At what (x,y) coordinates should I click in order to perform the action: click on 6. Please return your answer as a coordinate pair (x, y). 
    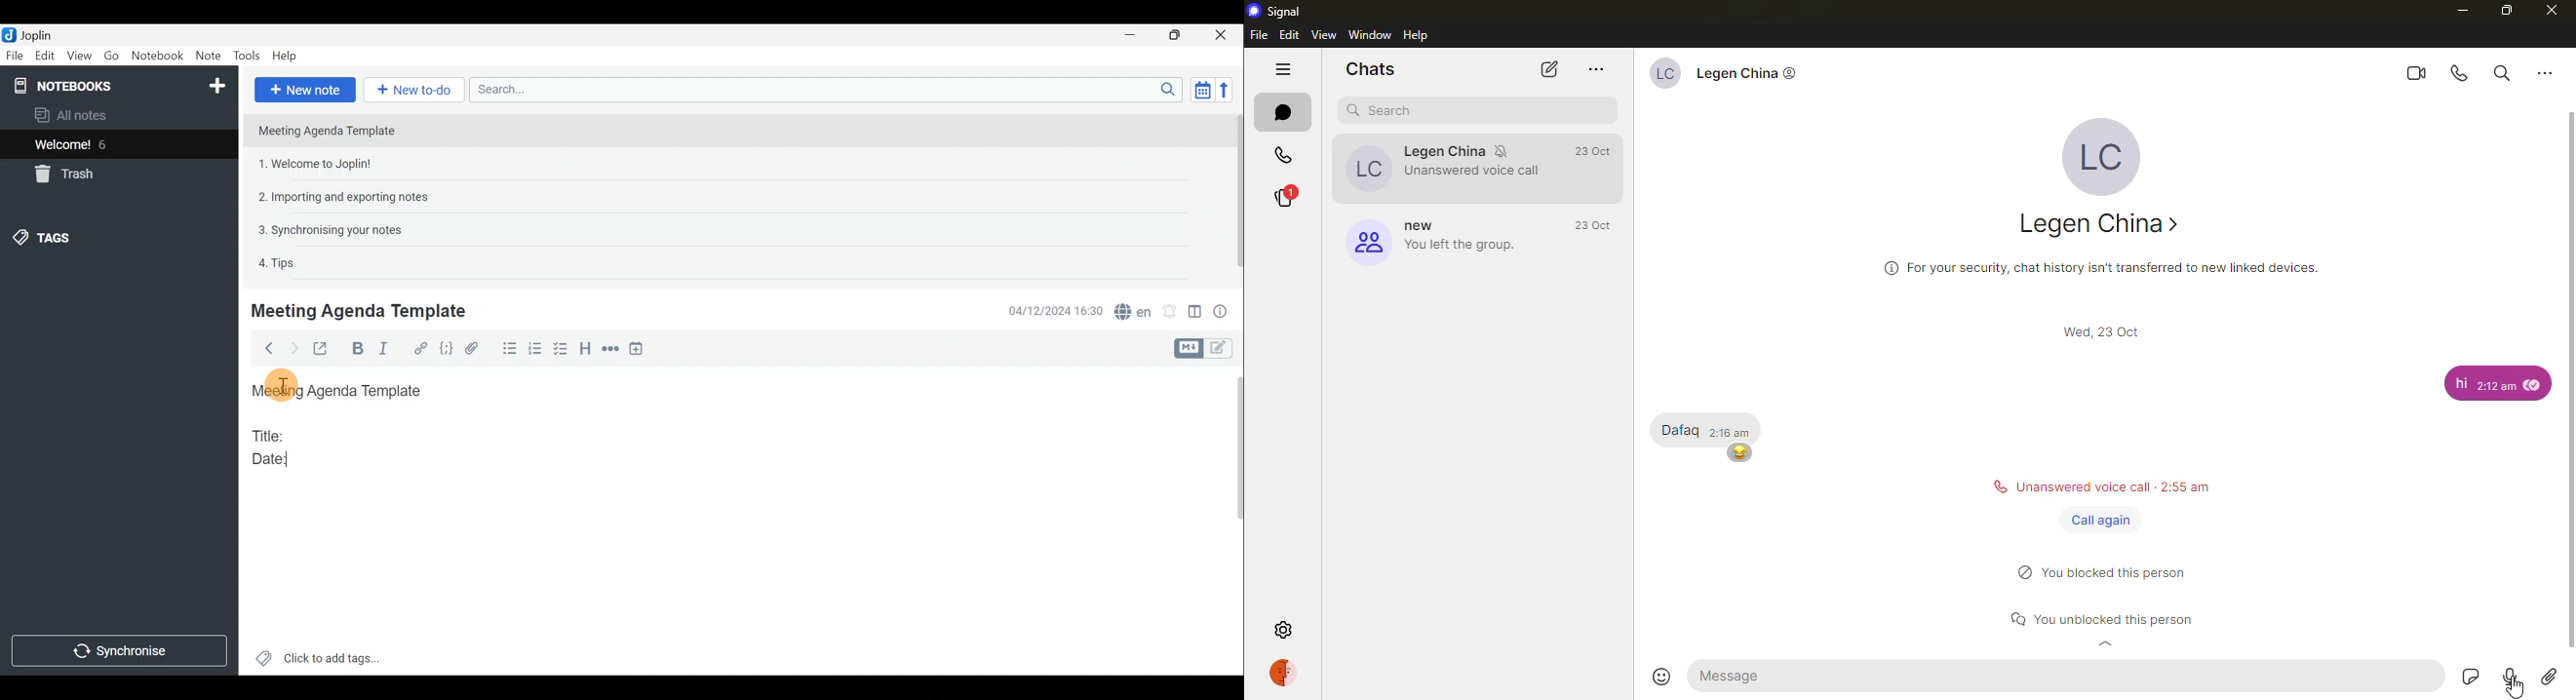
    Looking at the image, I should click on (106, 145).